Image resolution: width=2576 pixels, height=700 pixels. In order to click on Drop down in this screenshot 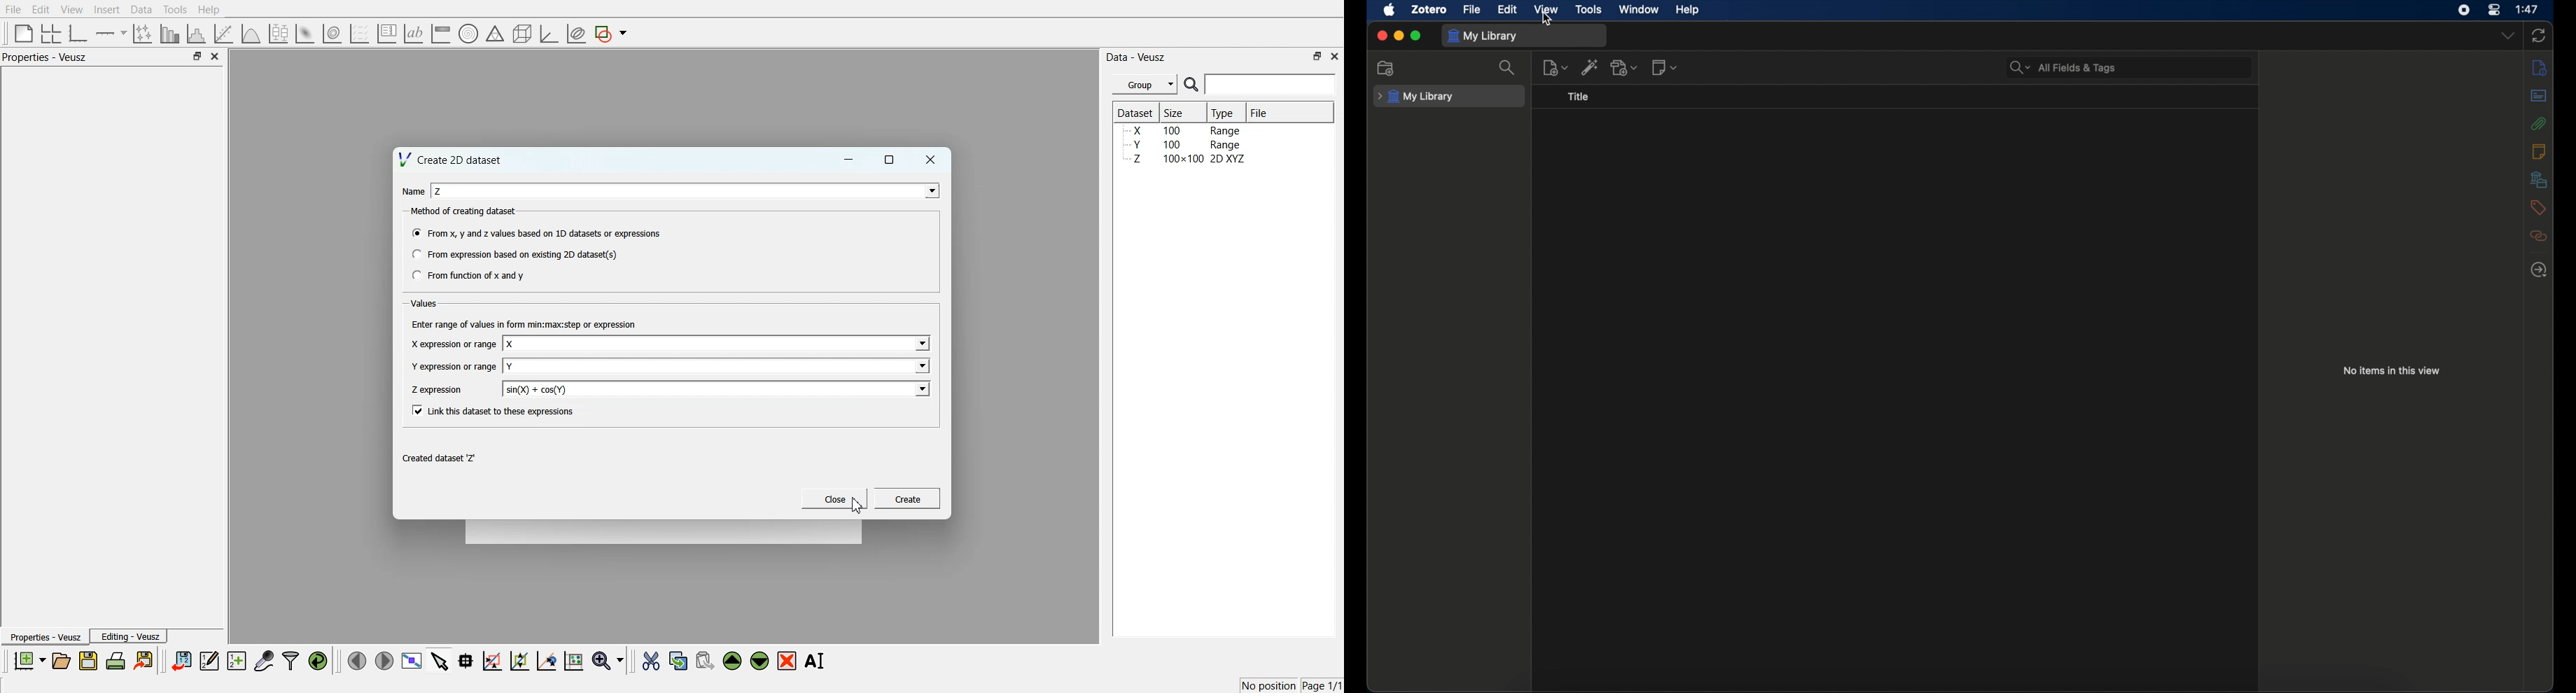, I will do `click(920, 344)`.